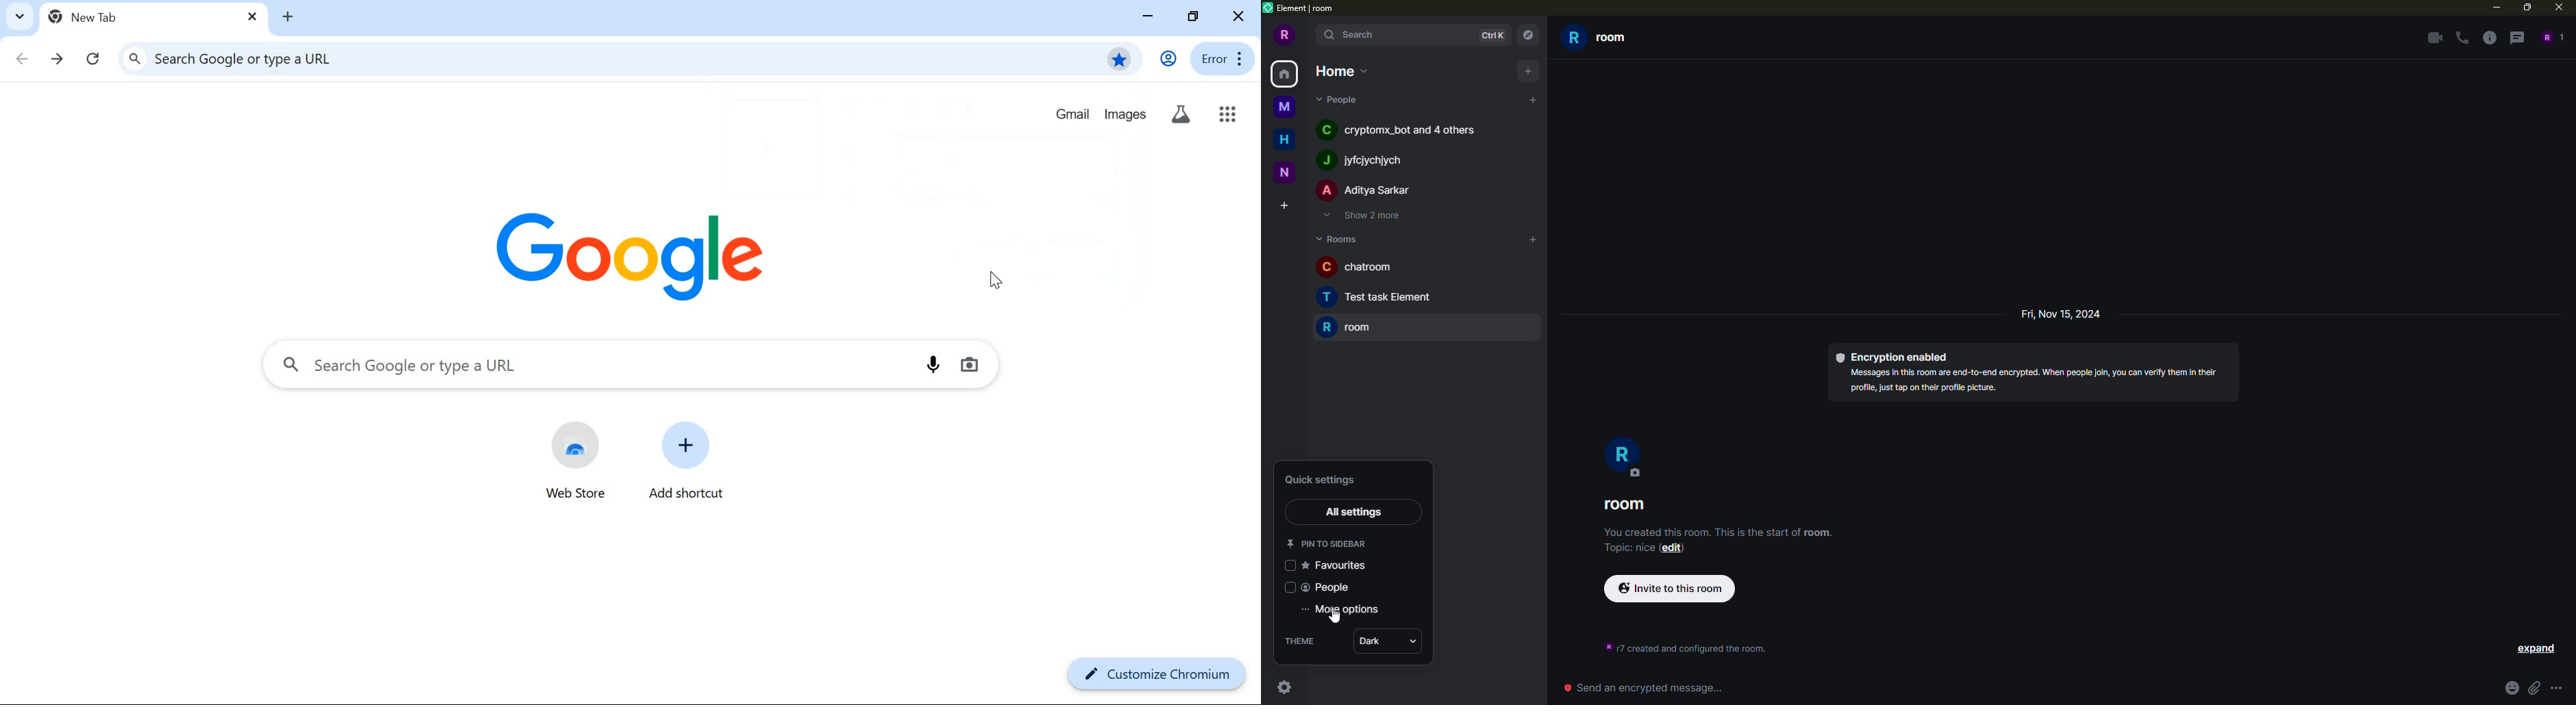  Describe the element at coordinates (1338, 238) in the screenshot. I see `rooms` at that location.